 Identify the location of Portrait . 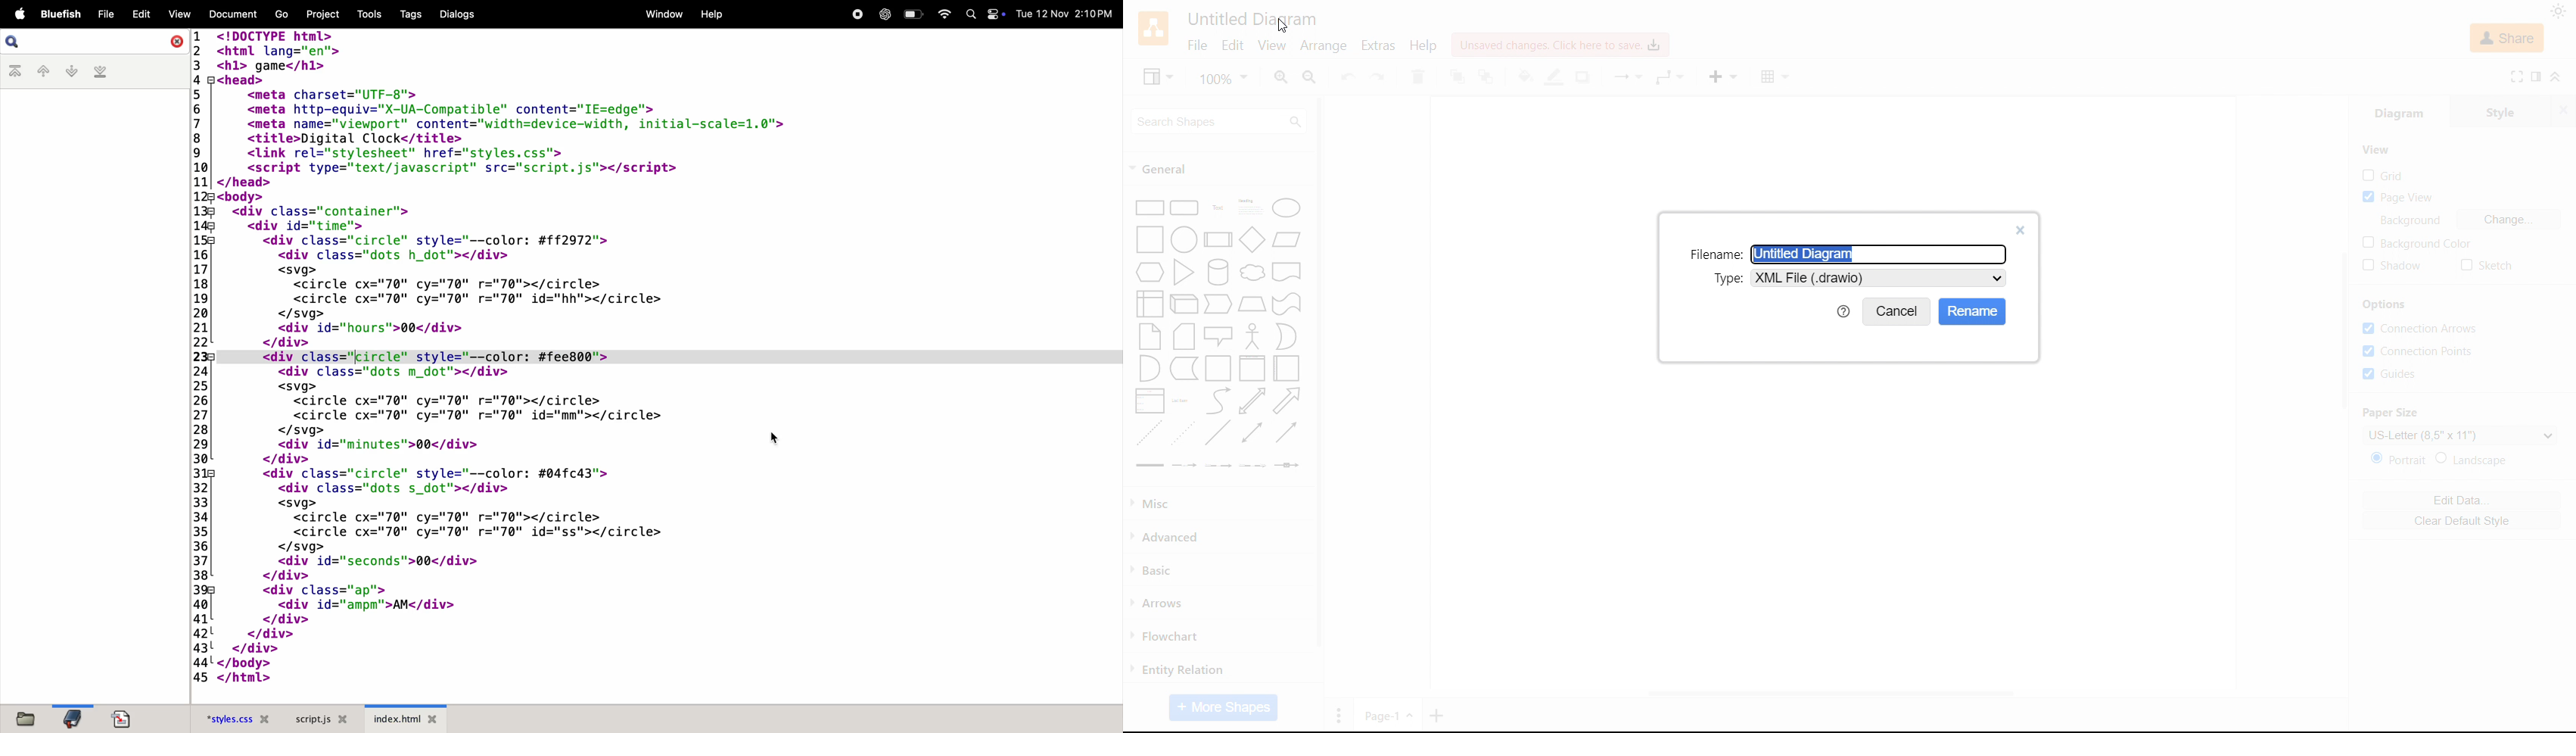
(2400, 459).